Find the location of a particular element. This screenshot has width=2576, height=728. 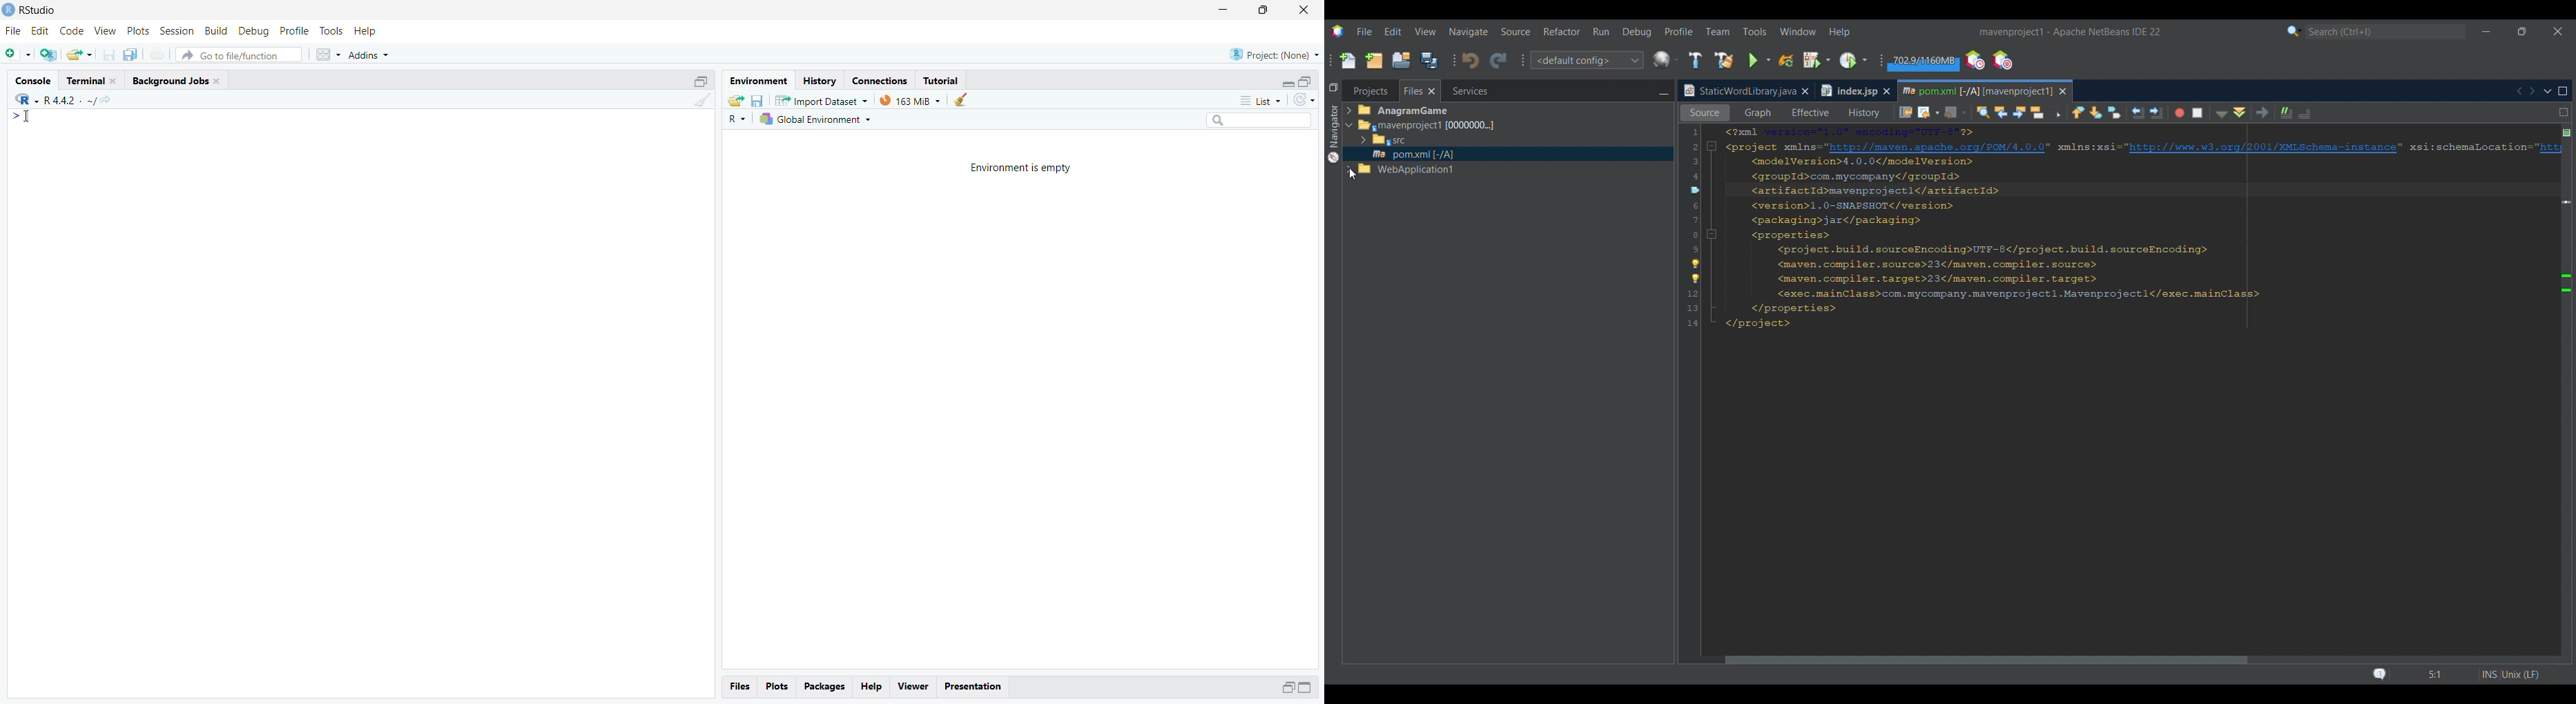

open in separate window is located at coordinates (702, 81).